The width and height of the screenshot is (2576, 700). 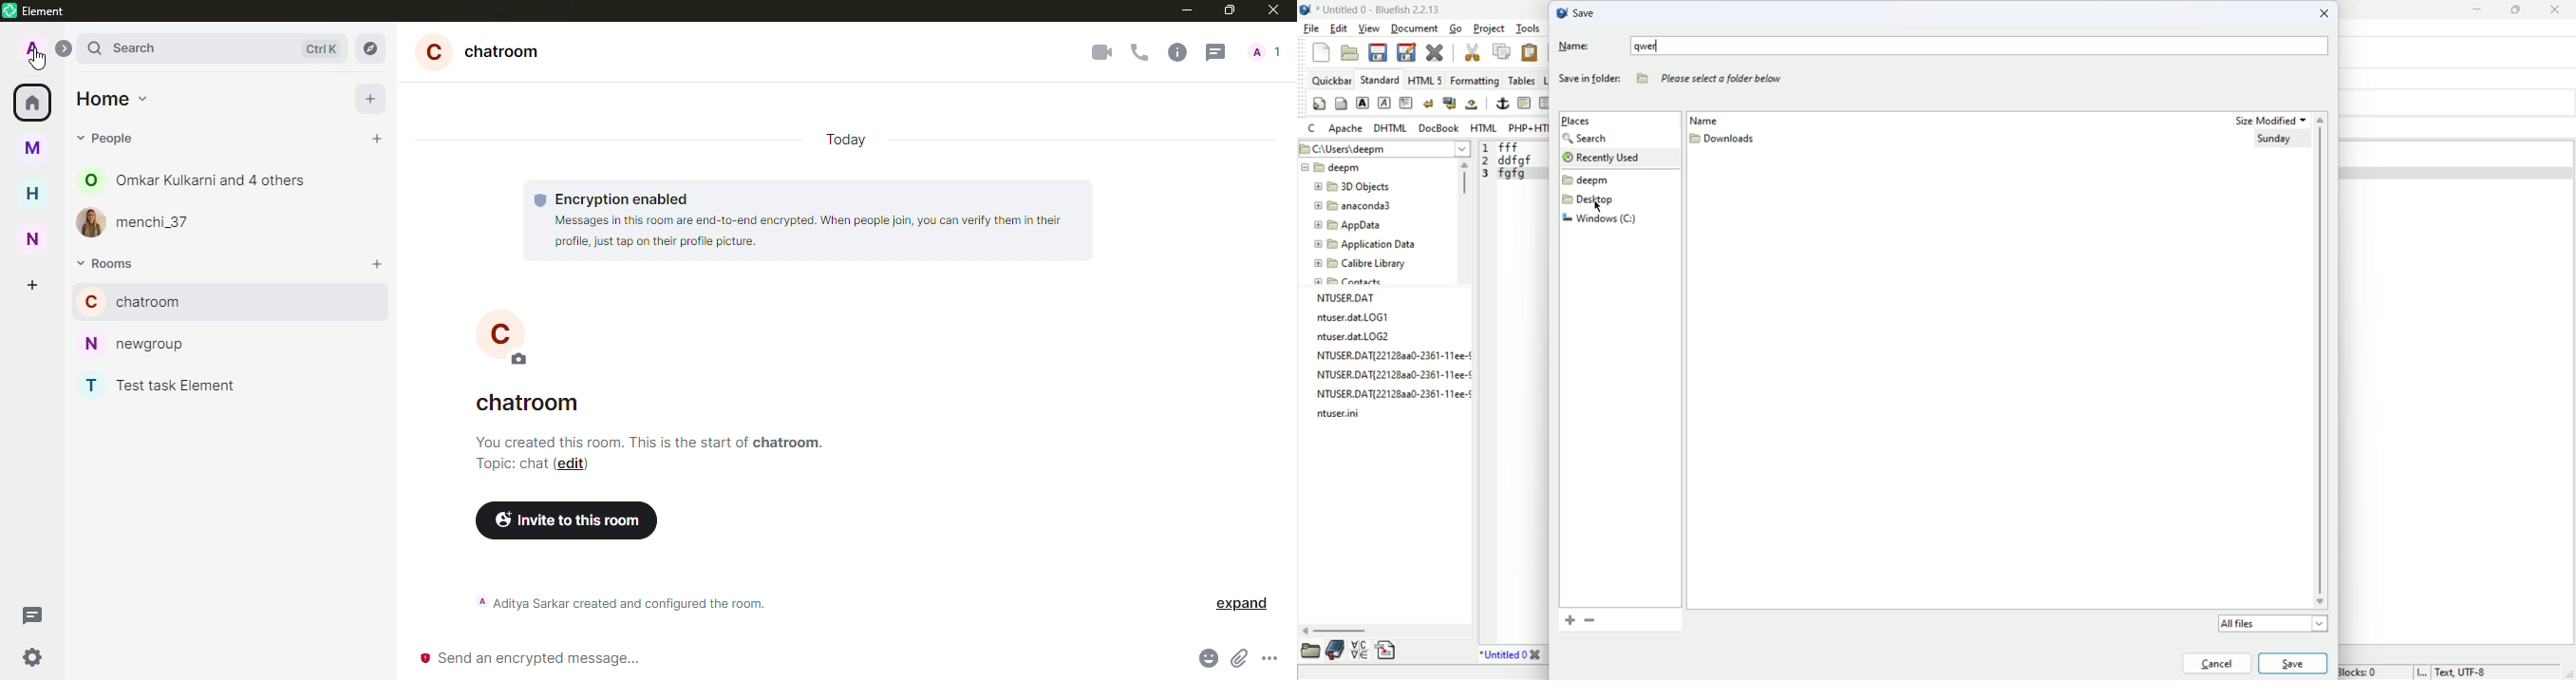 I want to click on save in folder, so click(x=1588, y=81).